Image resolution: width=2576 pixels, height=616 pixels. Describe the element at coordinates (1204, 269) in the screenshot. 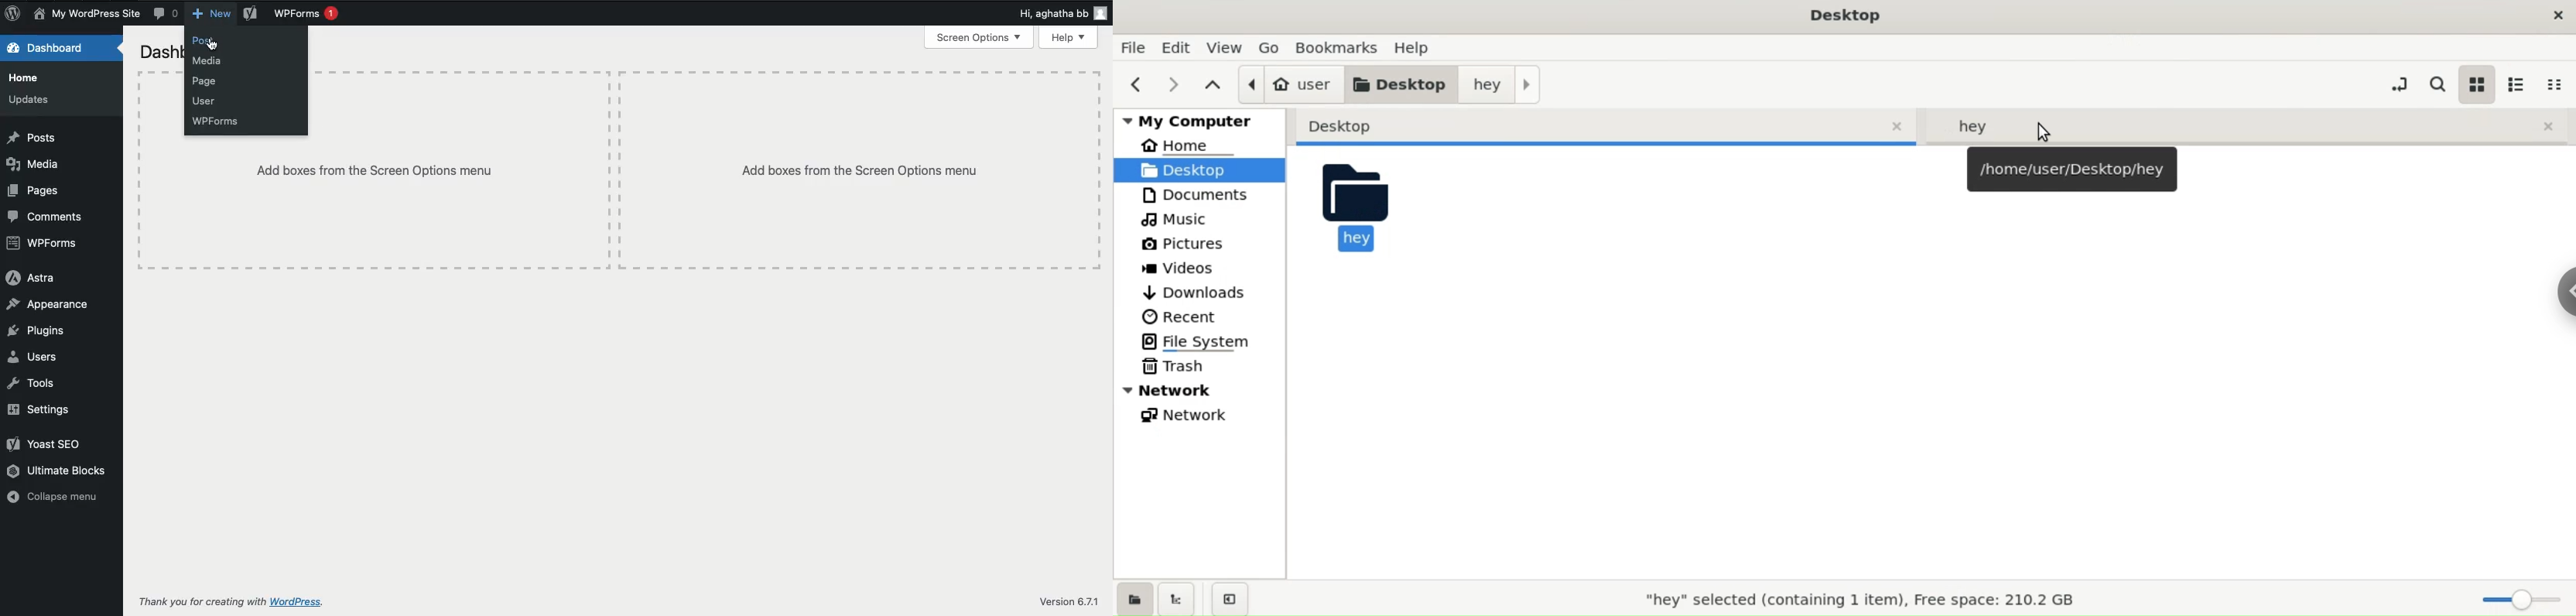

I see `videos` at that location.